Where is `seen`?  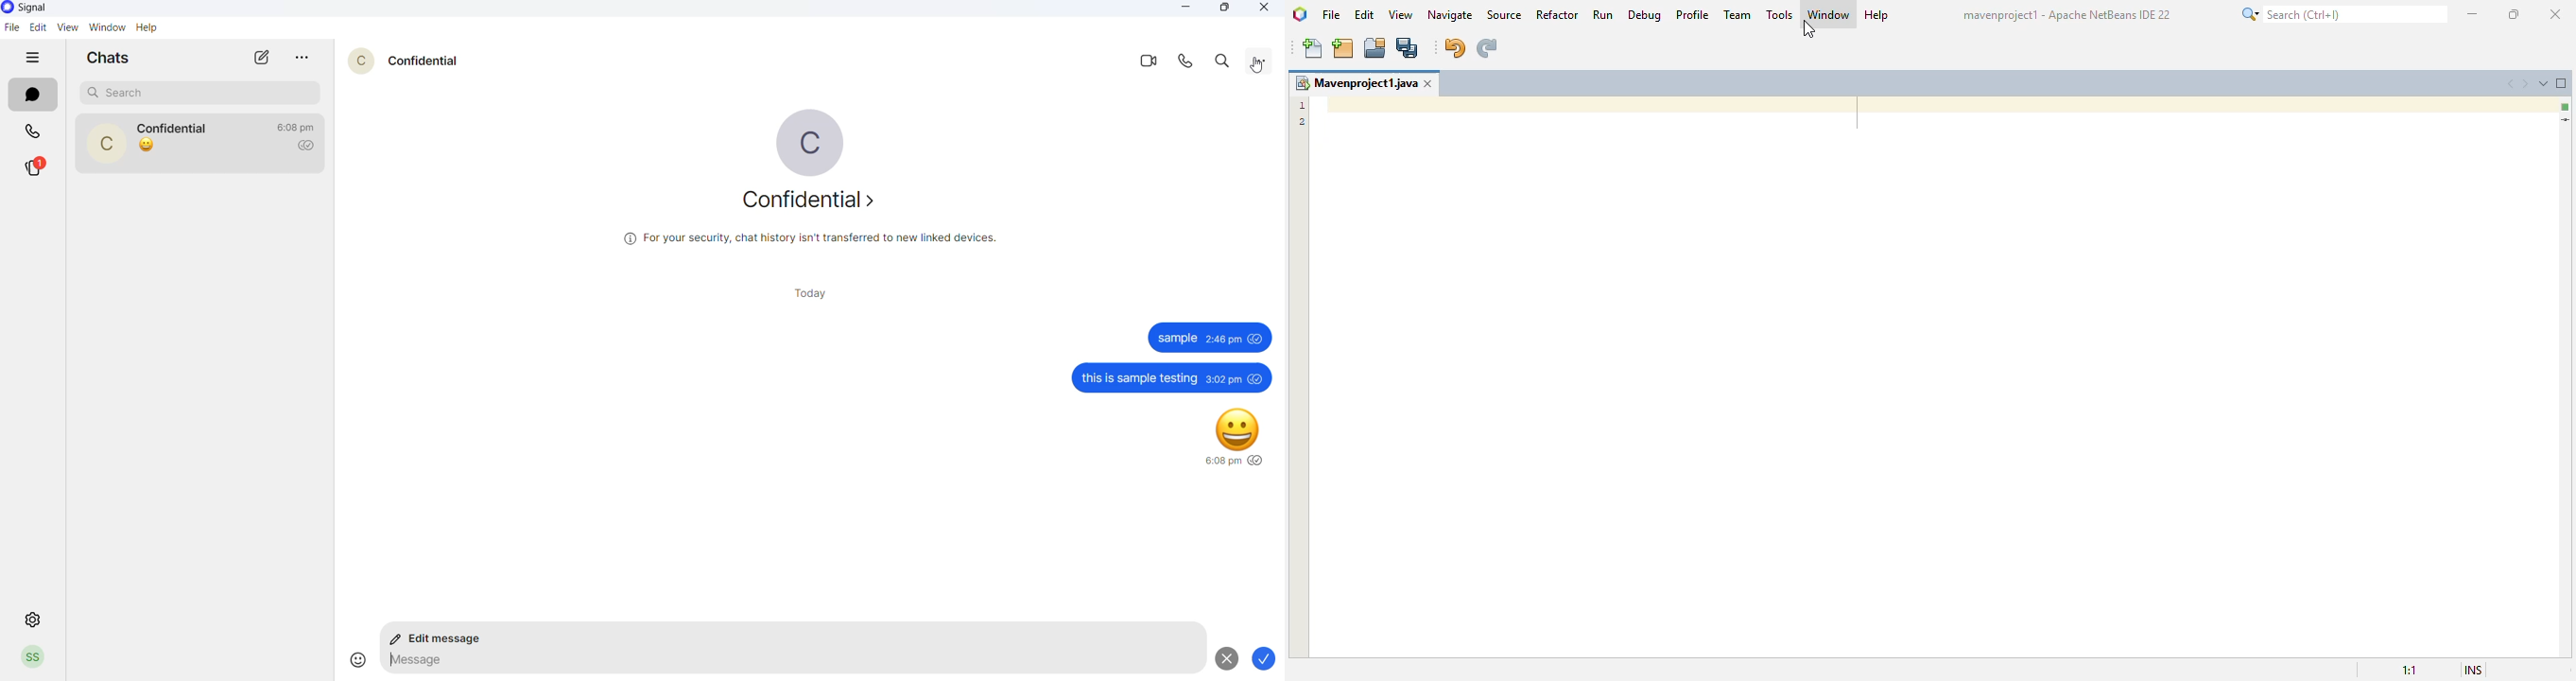 seen is located at coordinates (1257, 378).